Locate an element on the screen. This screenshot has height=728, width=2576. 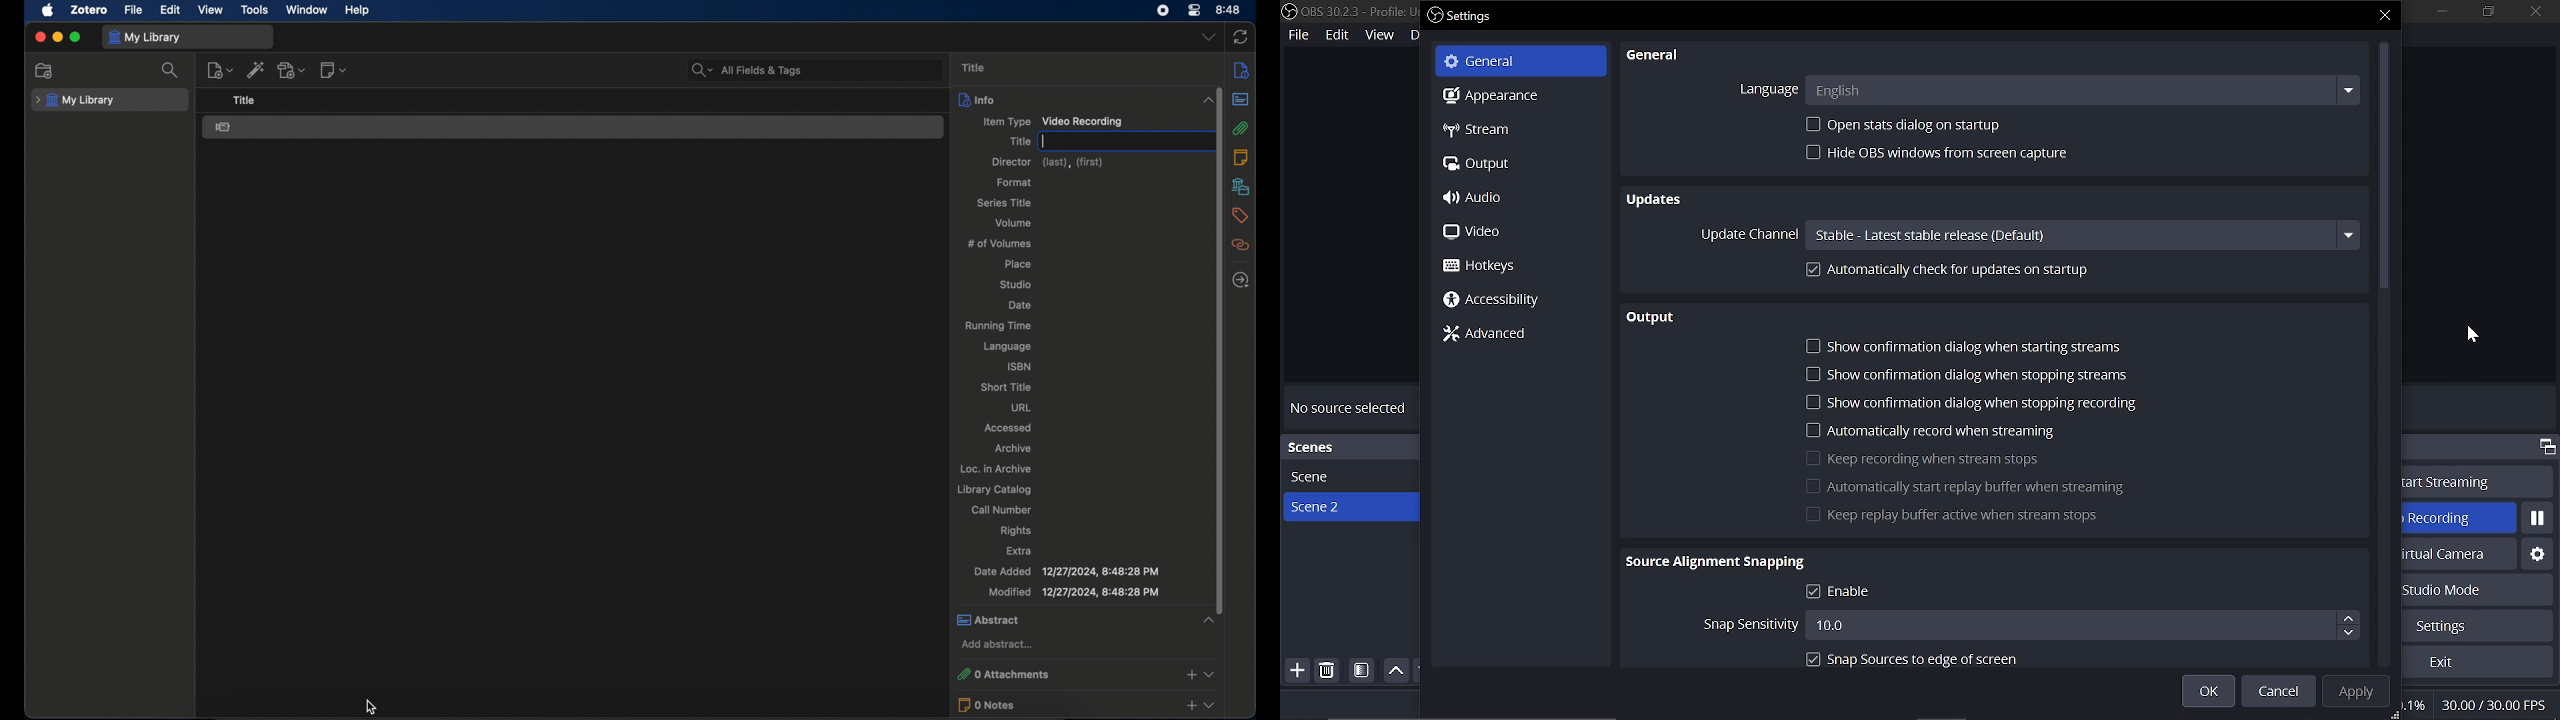
10.0 is located at coordinates (2082, 624).